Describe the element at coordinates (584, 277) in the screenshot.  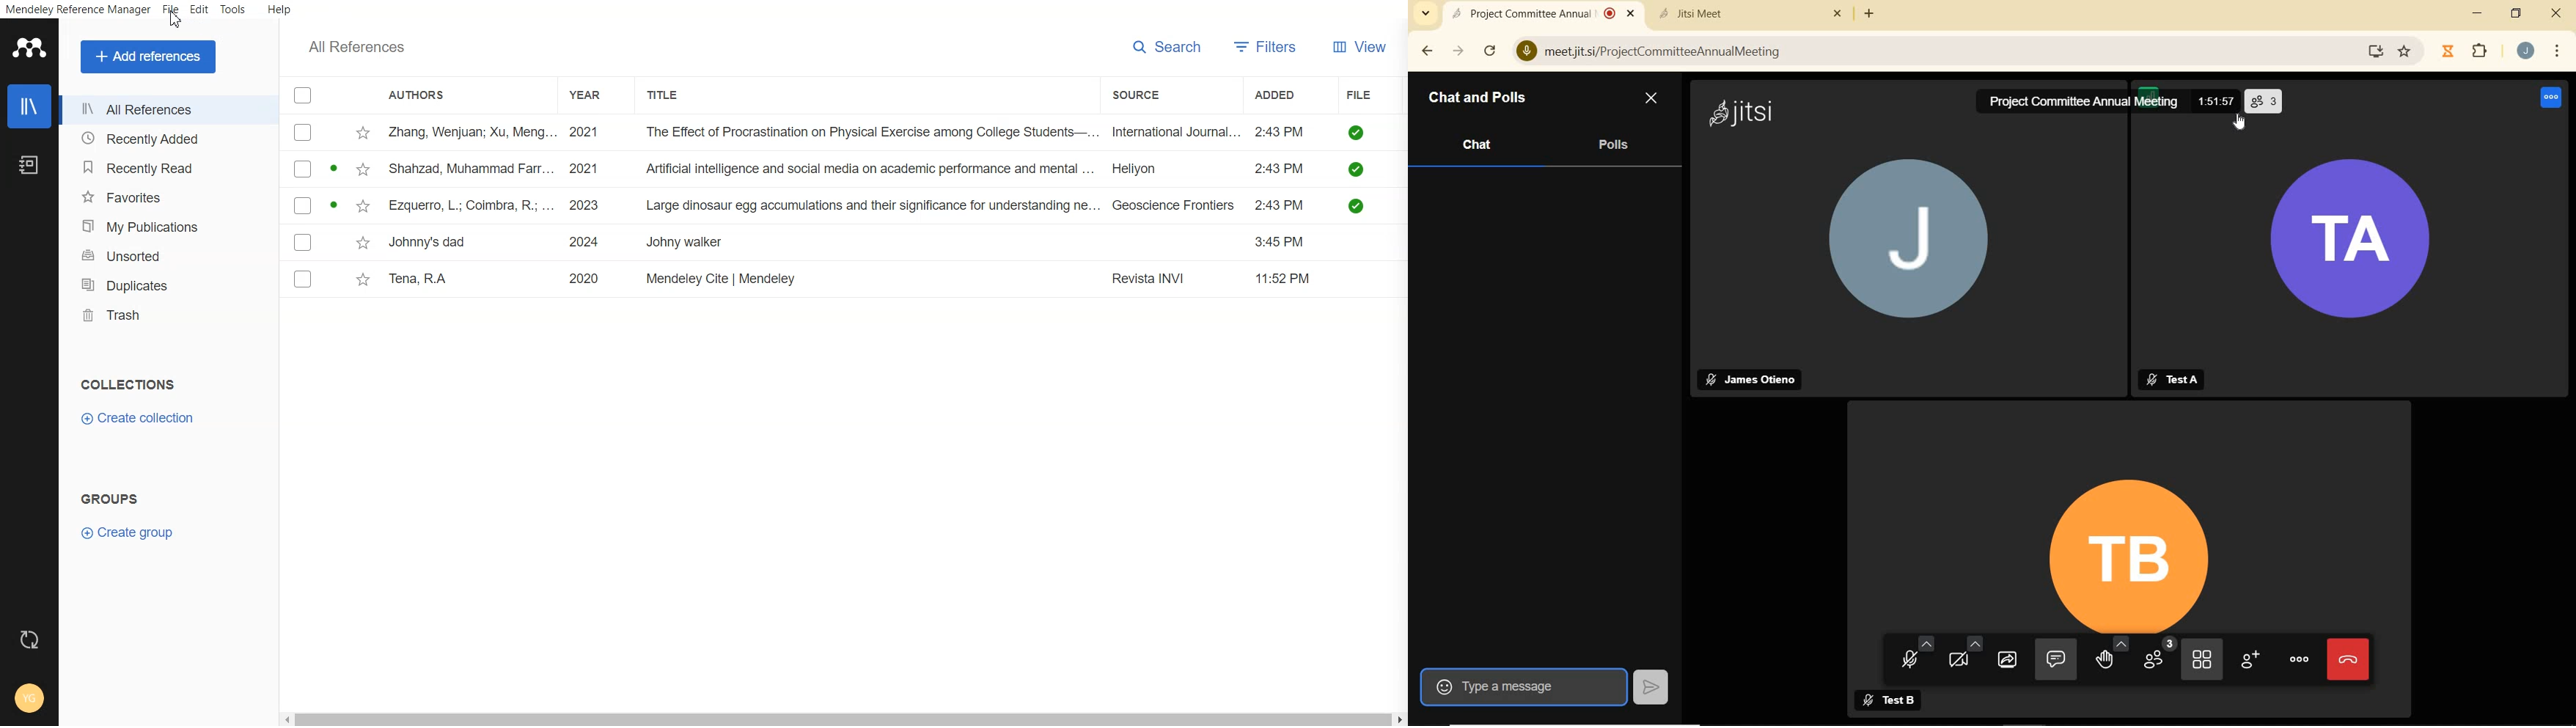
I see `2020` at that location.